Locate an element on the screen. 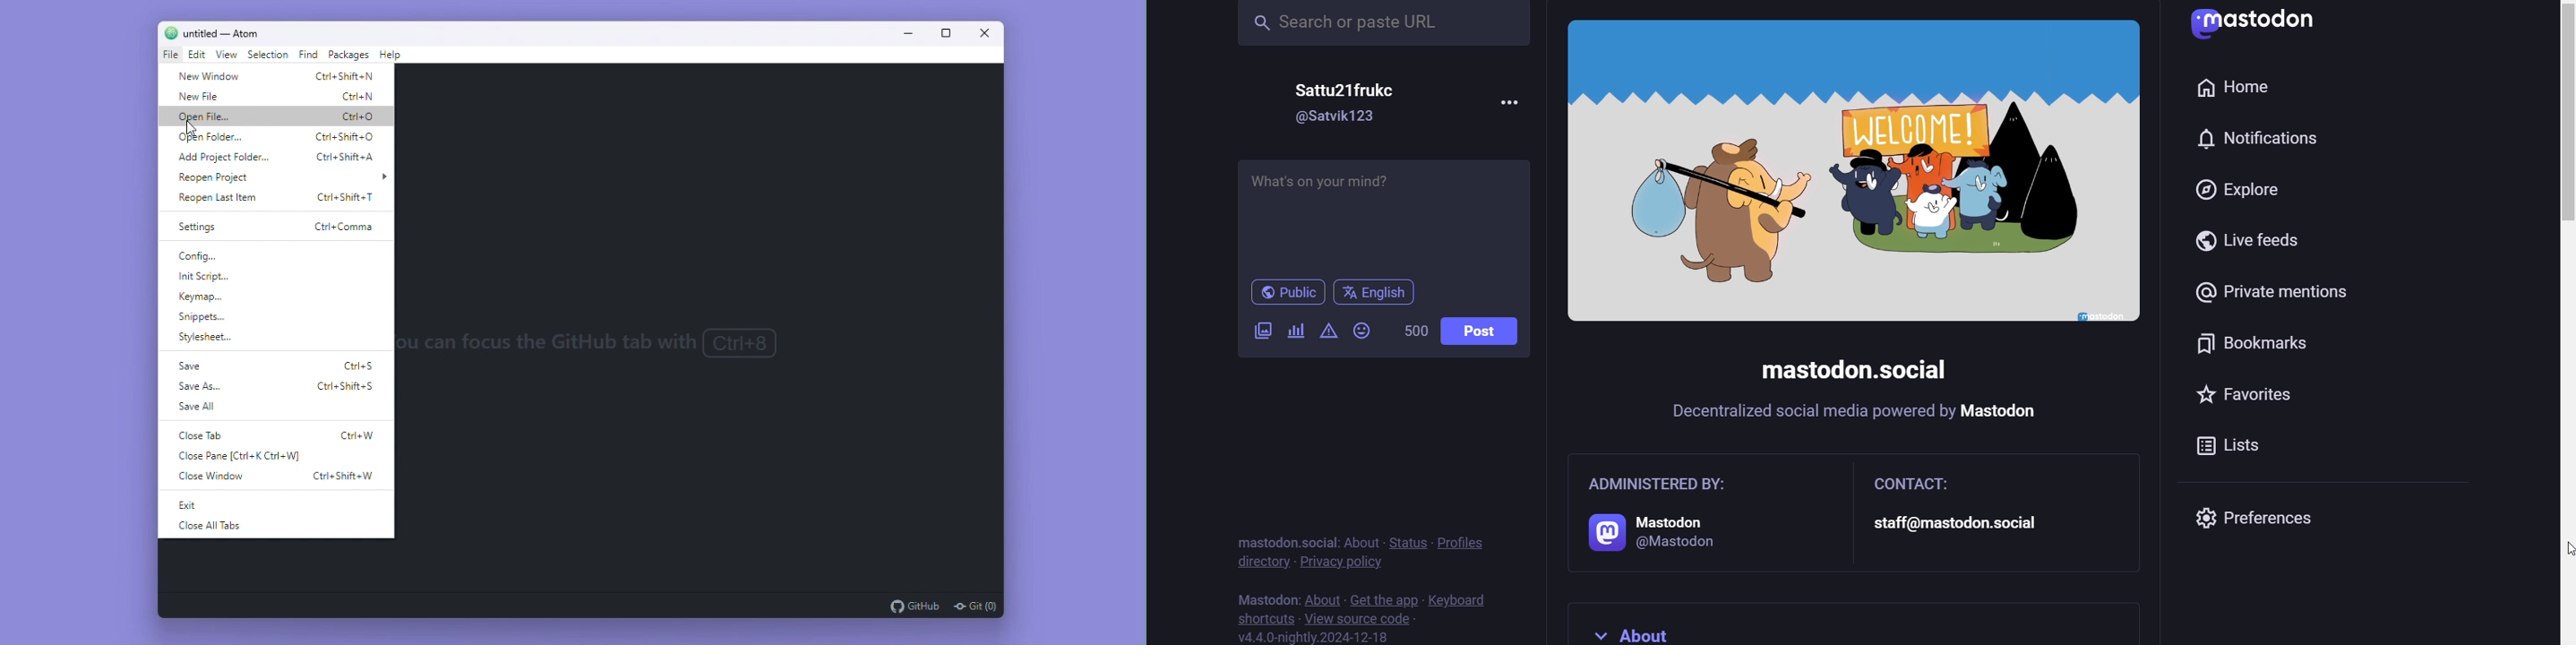 This screenshot has width=2576, height=672. content warning is located at coordinates (1326, 331).